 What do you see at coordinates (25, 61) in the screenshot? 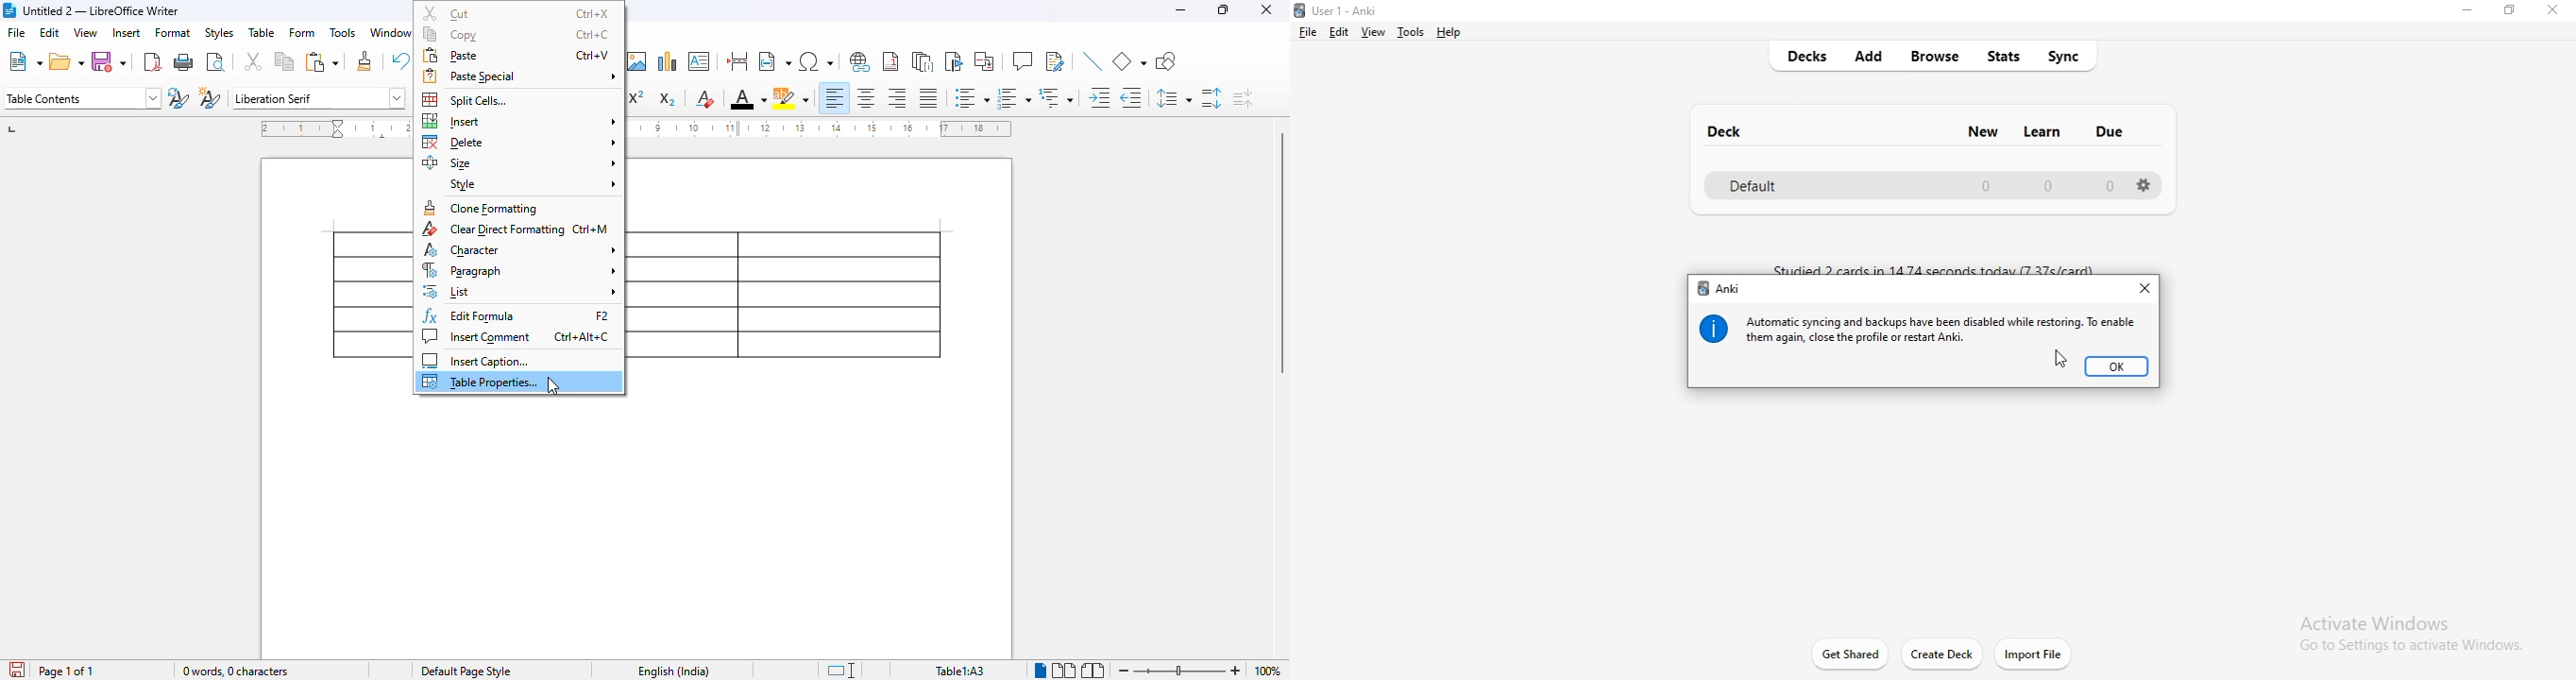
I see `new` at bounding box center [25, 61].